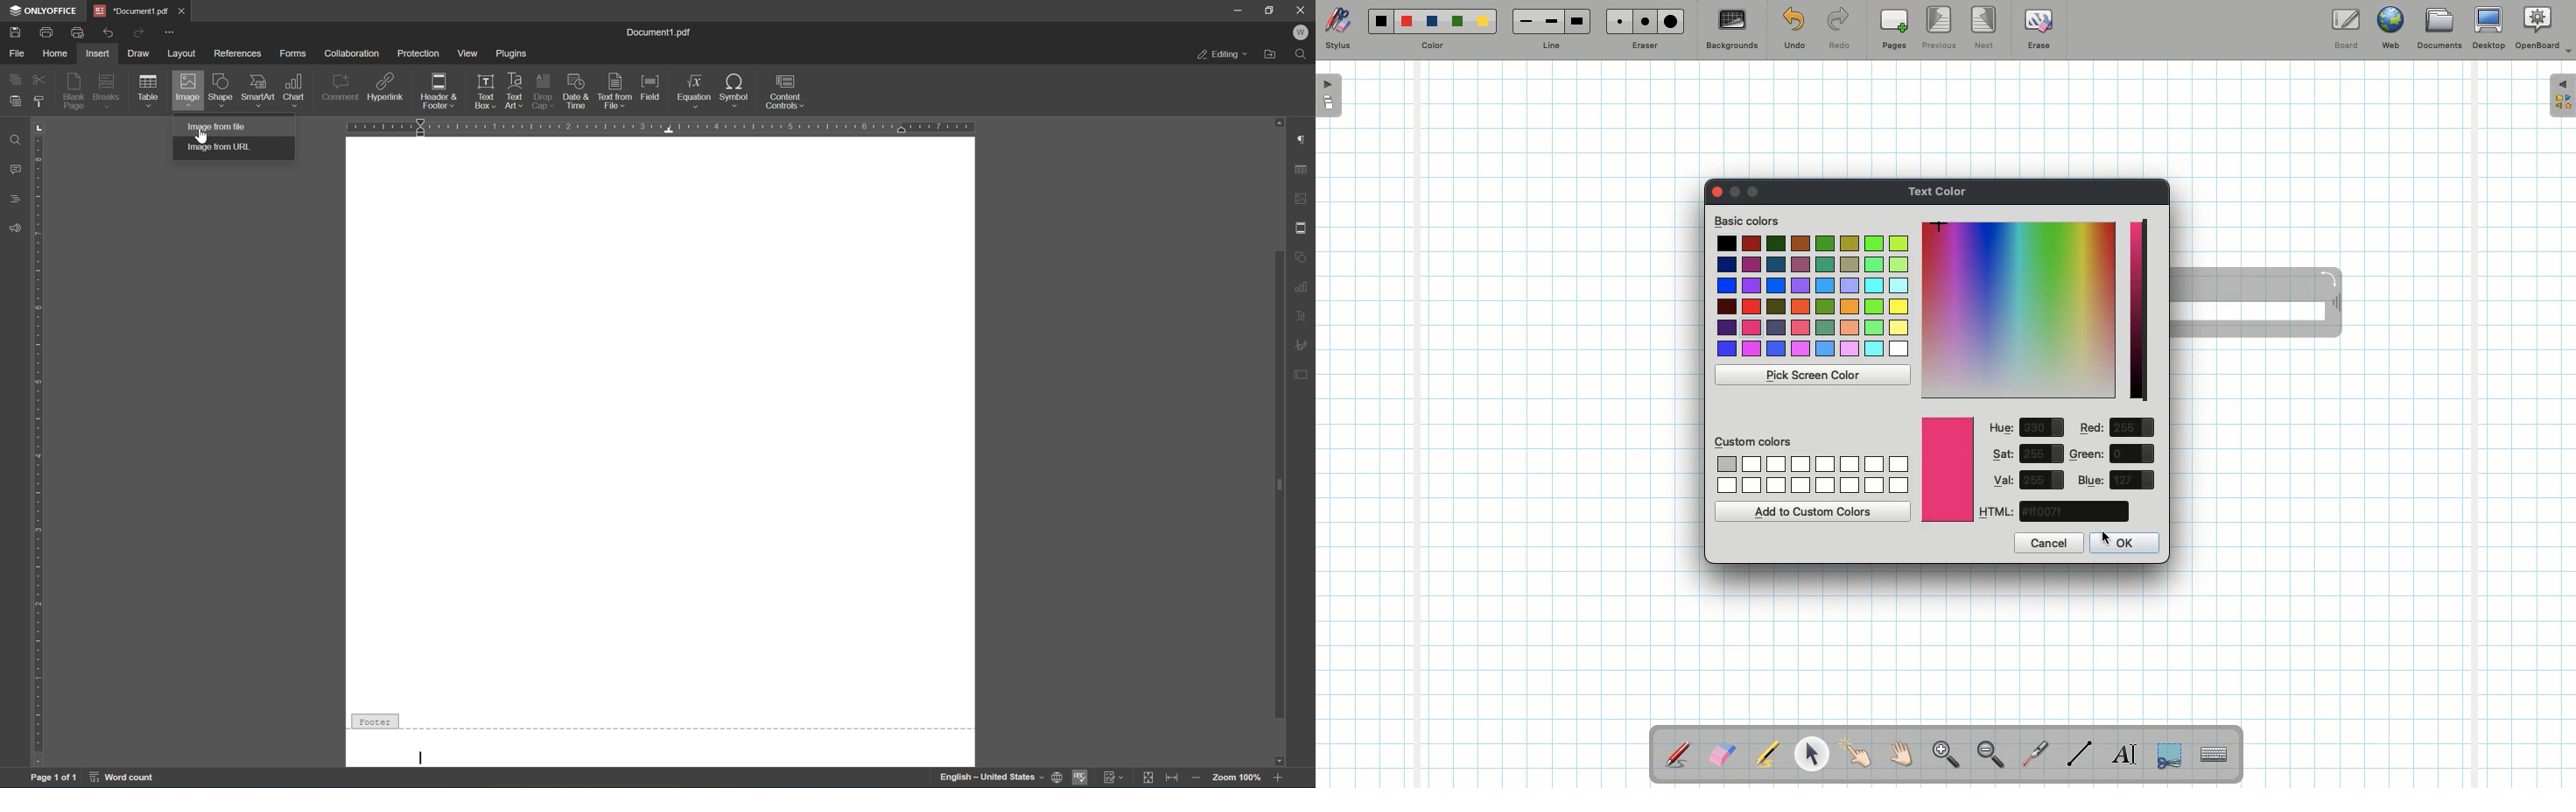  Describe the element at coordinates (14, 103) in the screenshot. I see `paste` at that location.